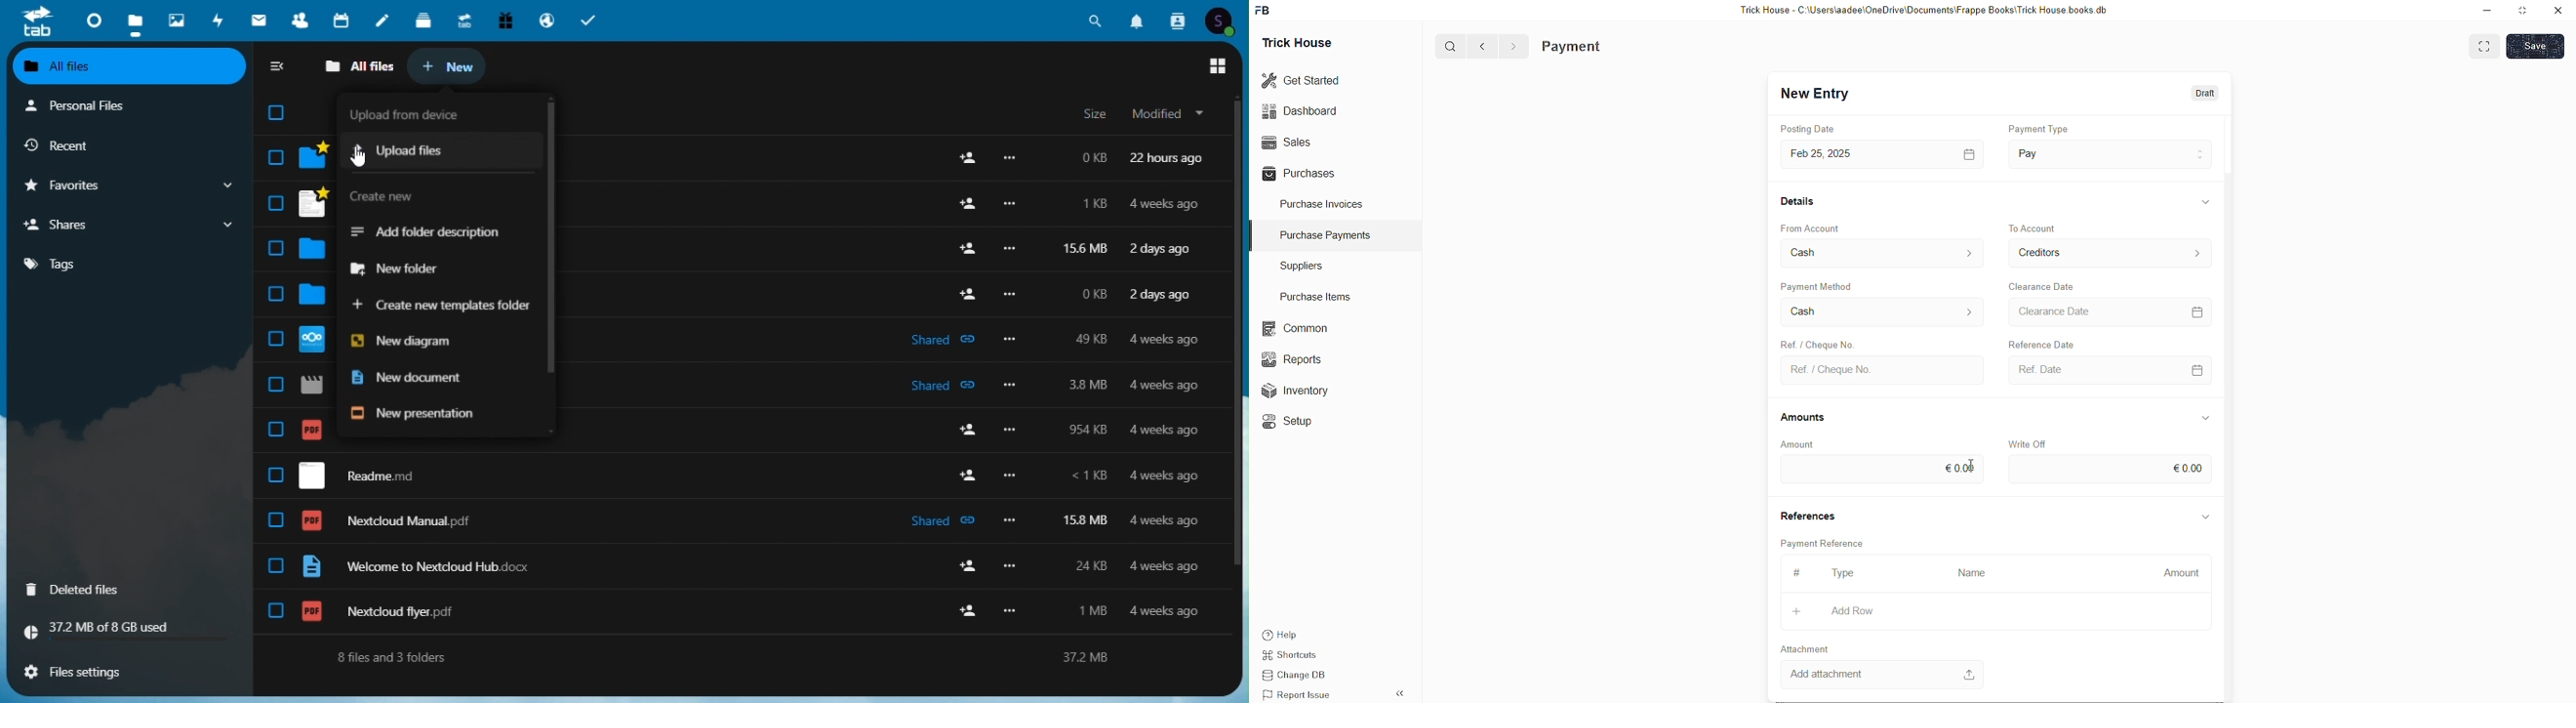 This screenshot has width=2576, height=728. Describe the element at coordinates (1297, 329) in the screenshot. I see `common` at that location.